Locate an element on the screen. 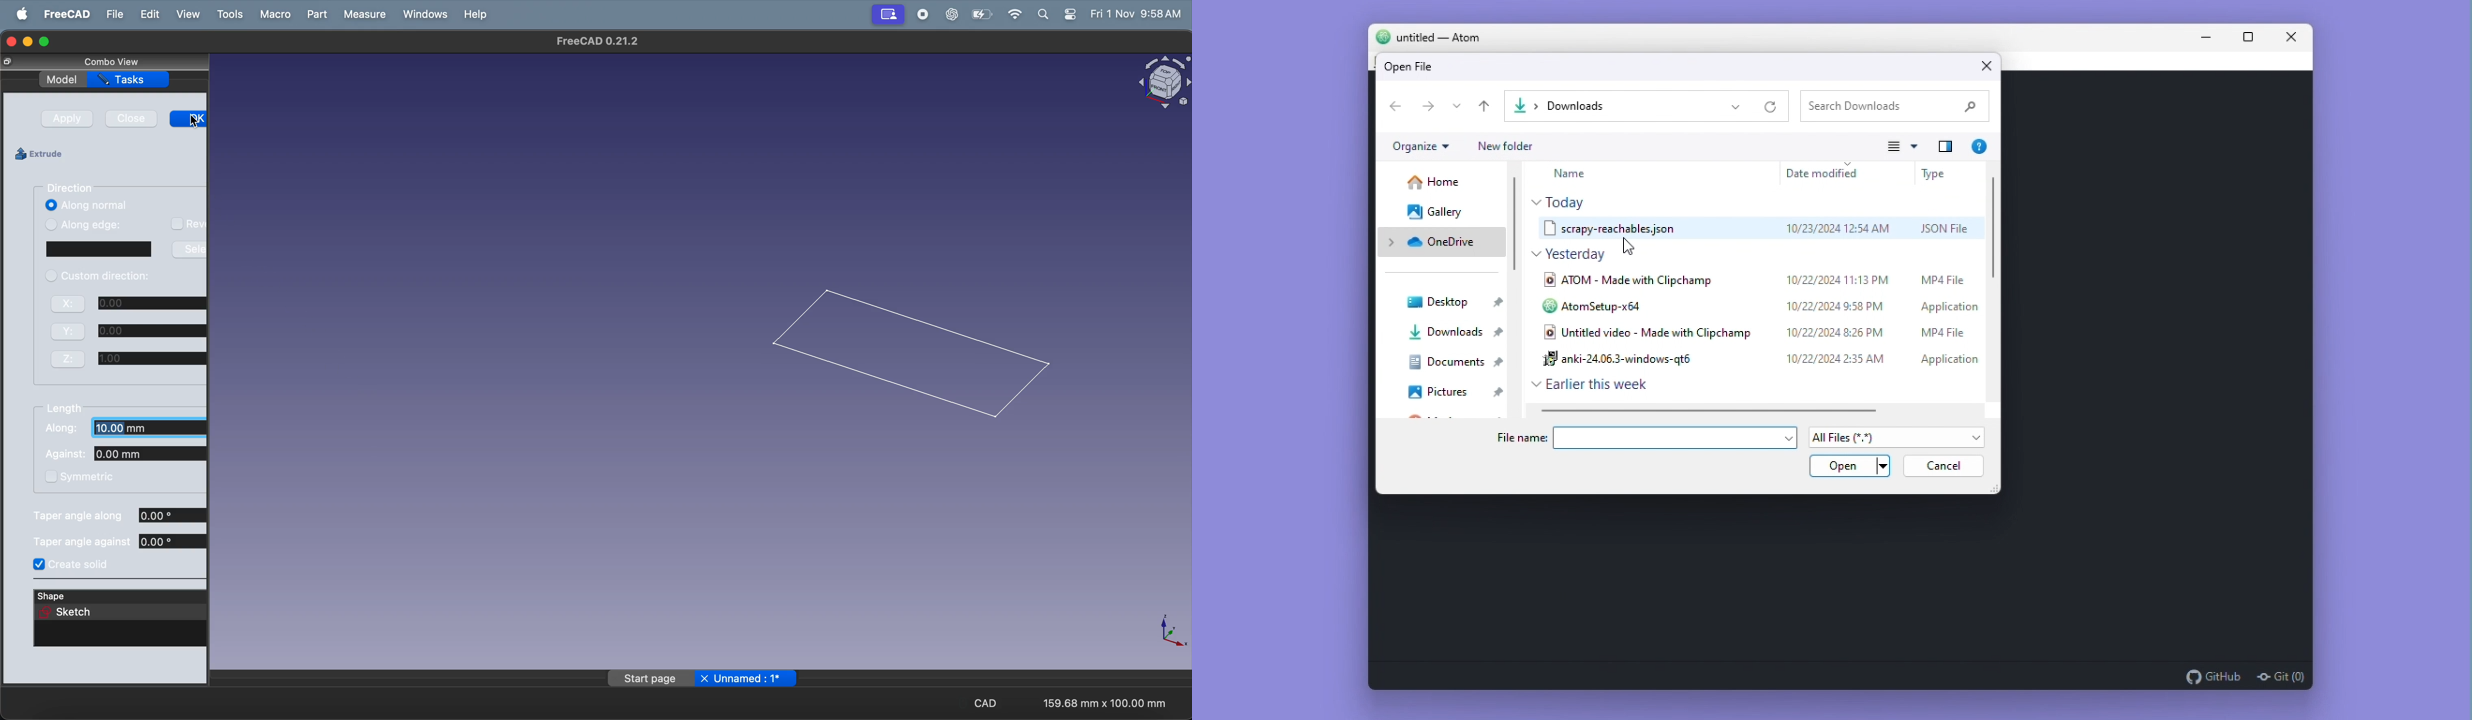  file name is located at coordinates (1644, 438).